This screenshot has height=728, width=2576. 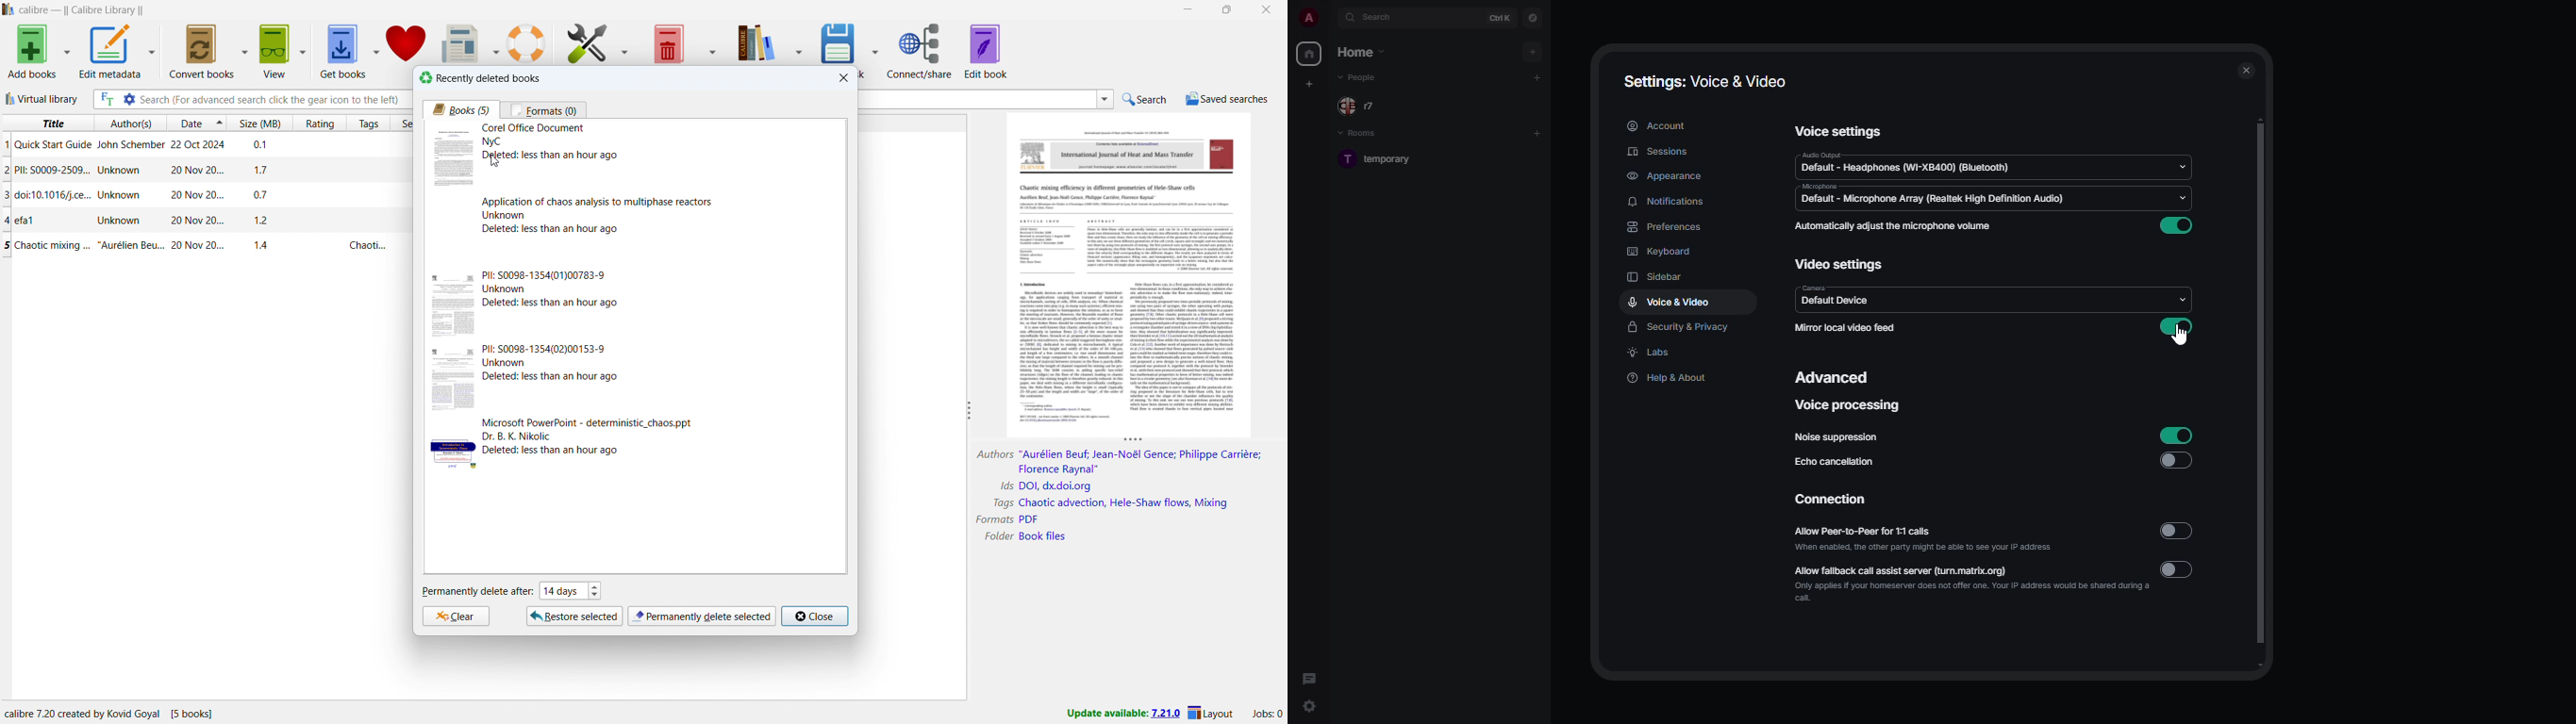 I want to click on sort by author, so click(x=129, y=123).